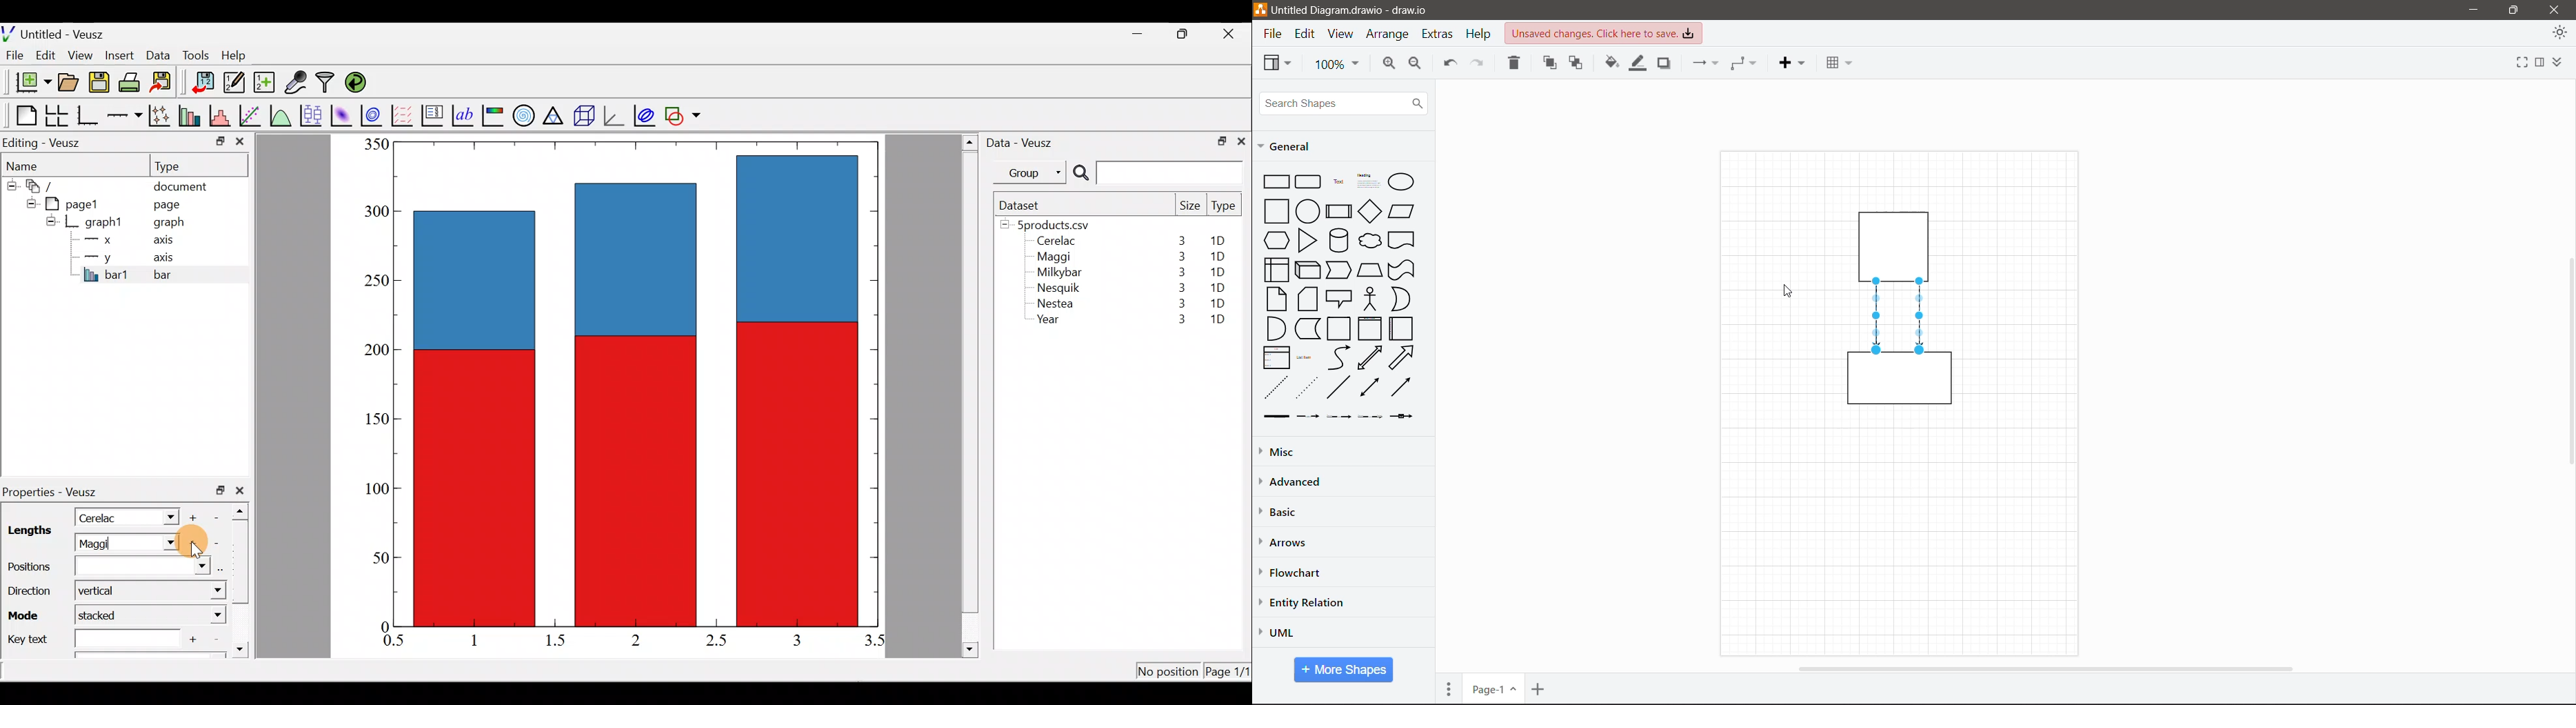  Describe the element at coordinates (1289, 146) in the screenshot. I see `General` at that location.